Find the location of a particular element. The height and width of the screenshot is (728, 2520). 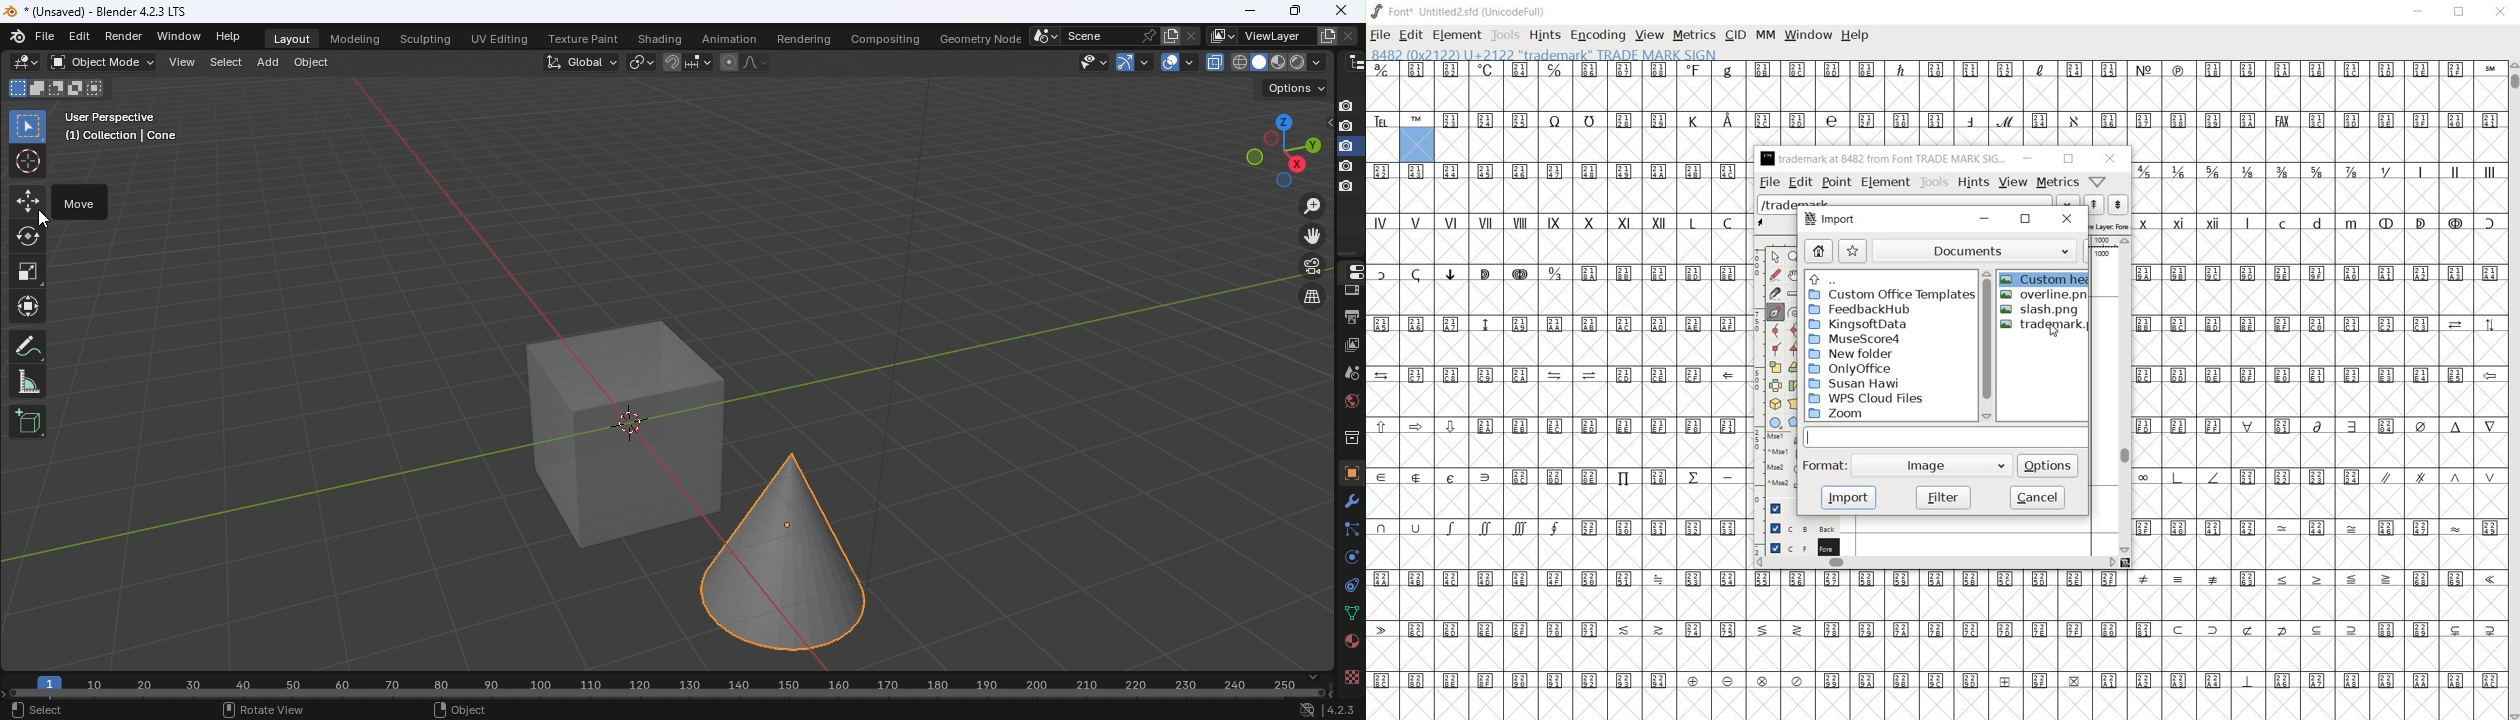

format is located at coordinates (1826, 463).